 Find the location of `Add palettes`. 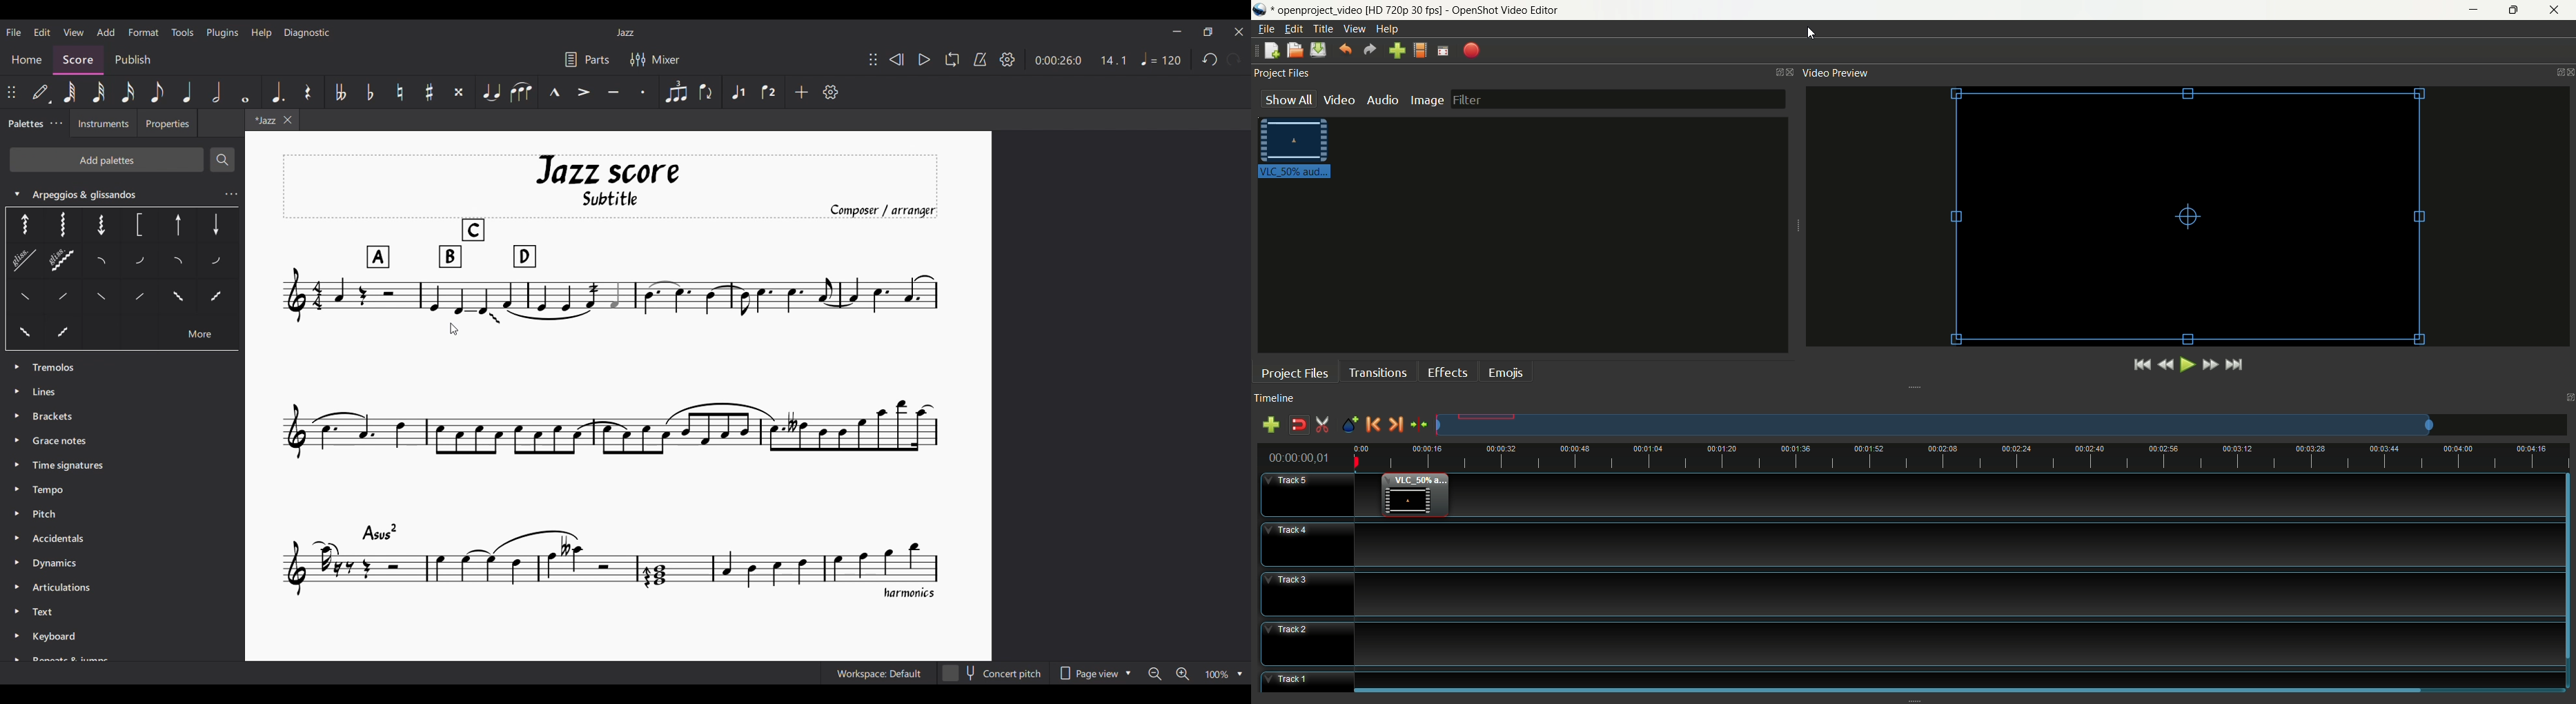

Add palettes is located at coordinates (106, 159).